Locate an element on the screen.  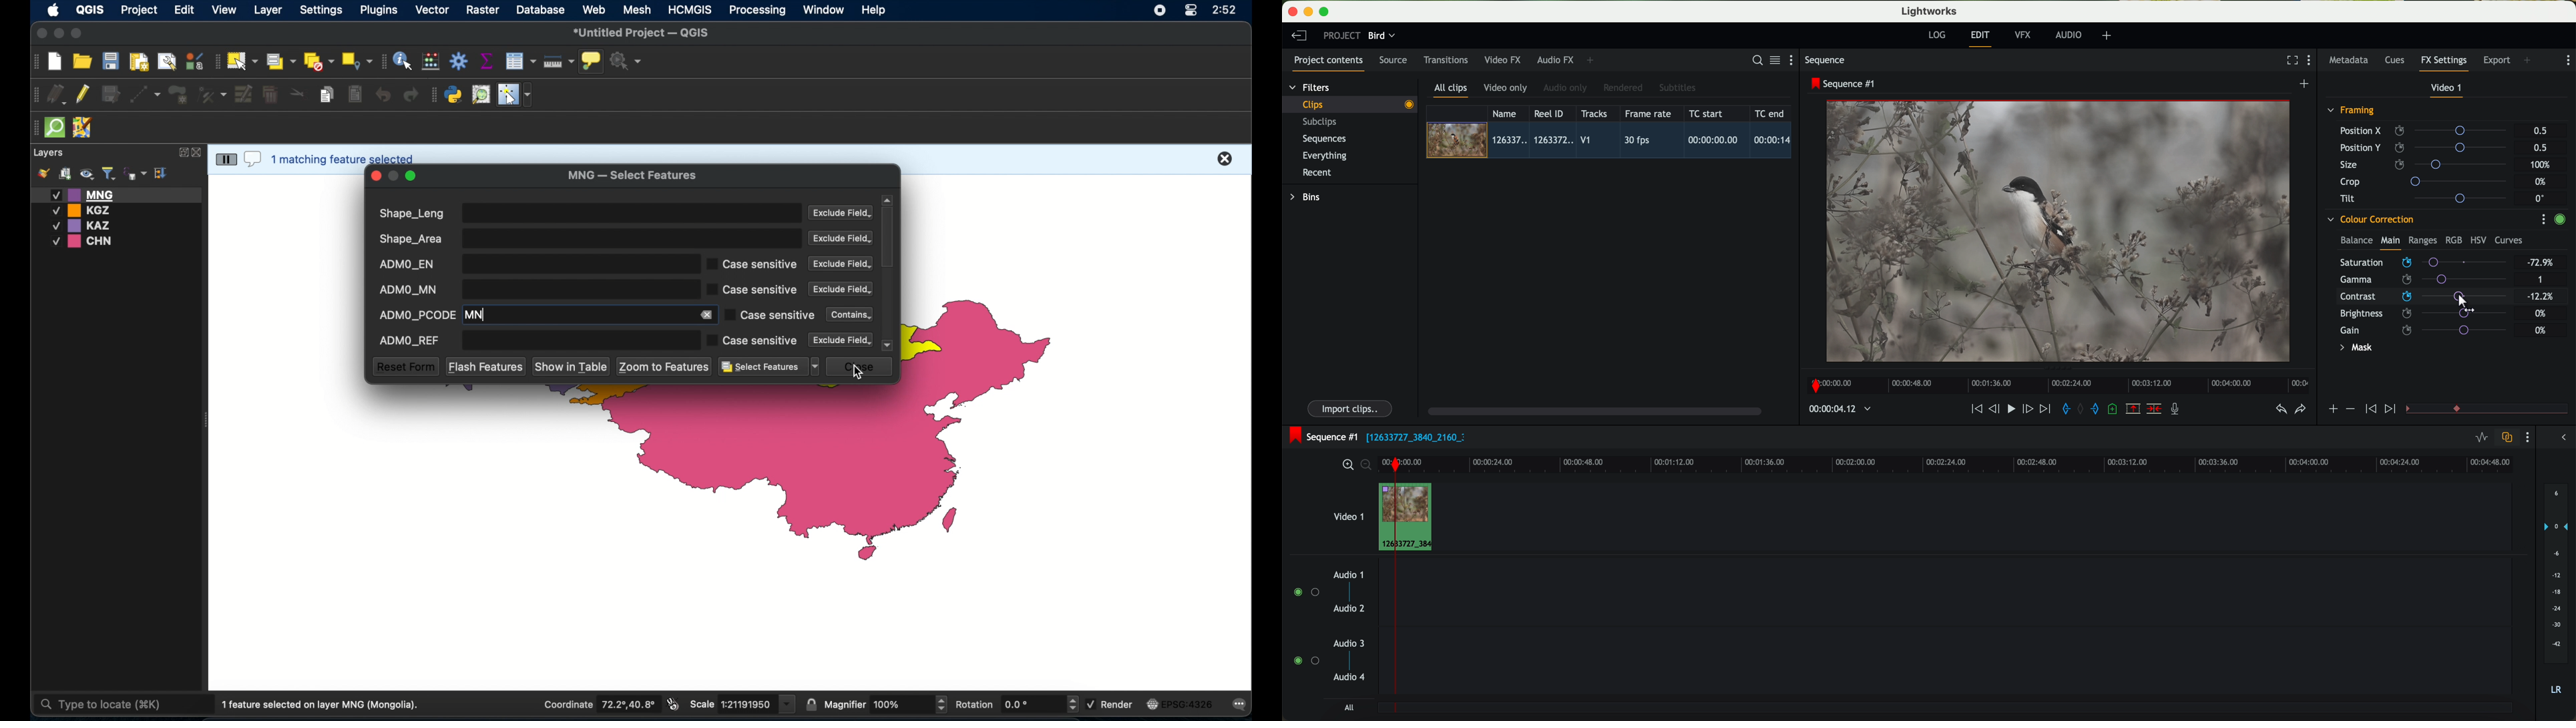
ADMO_PCODE is located at coordinates (417, 313).